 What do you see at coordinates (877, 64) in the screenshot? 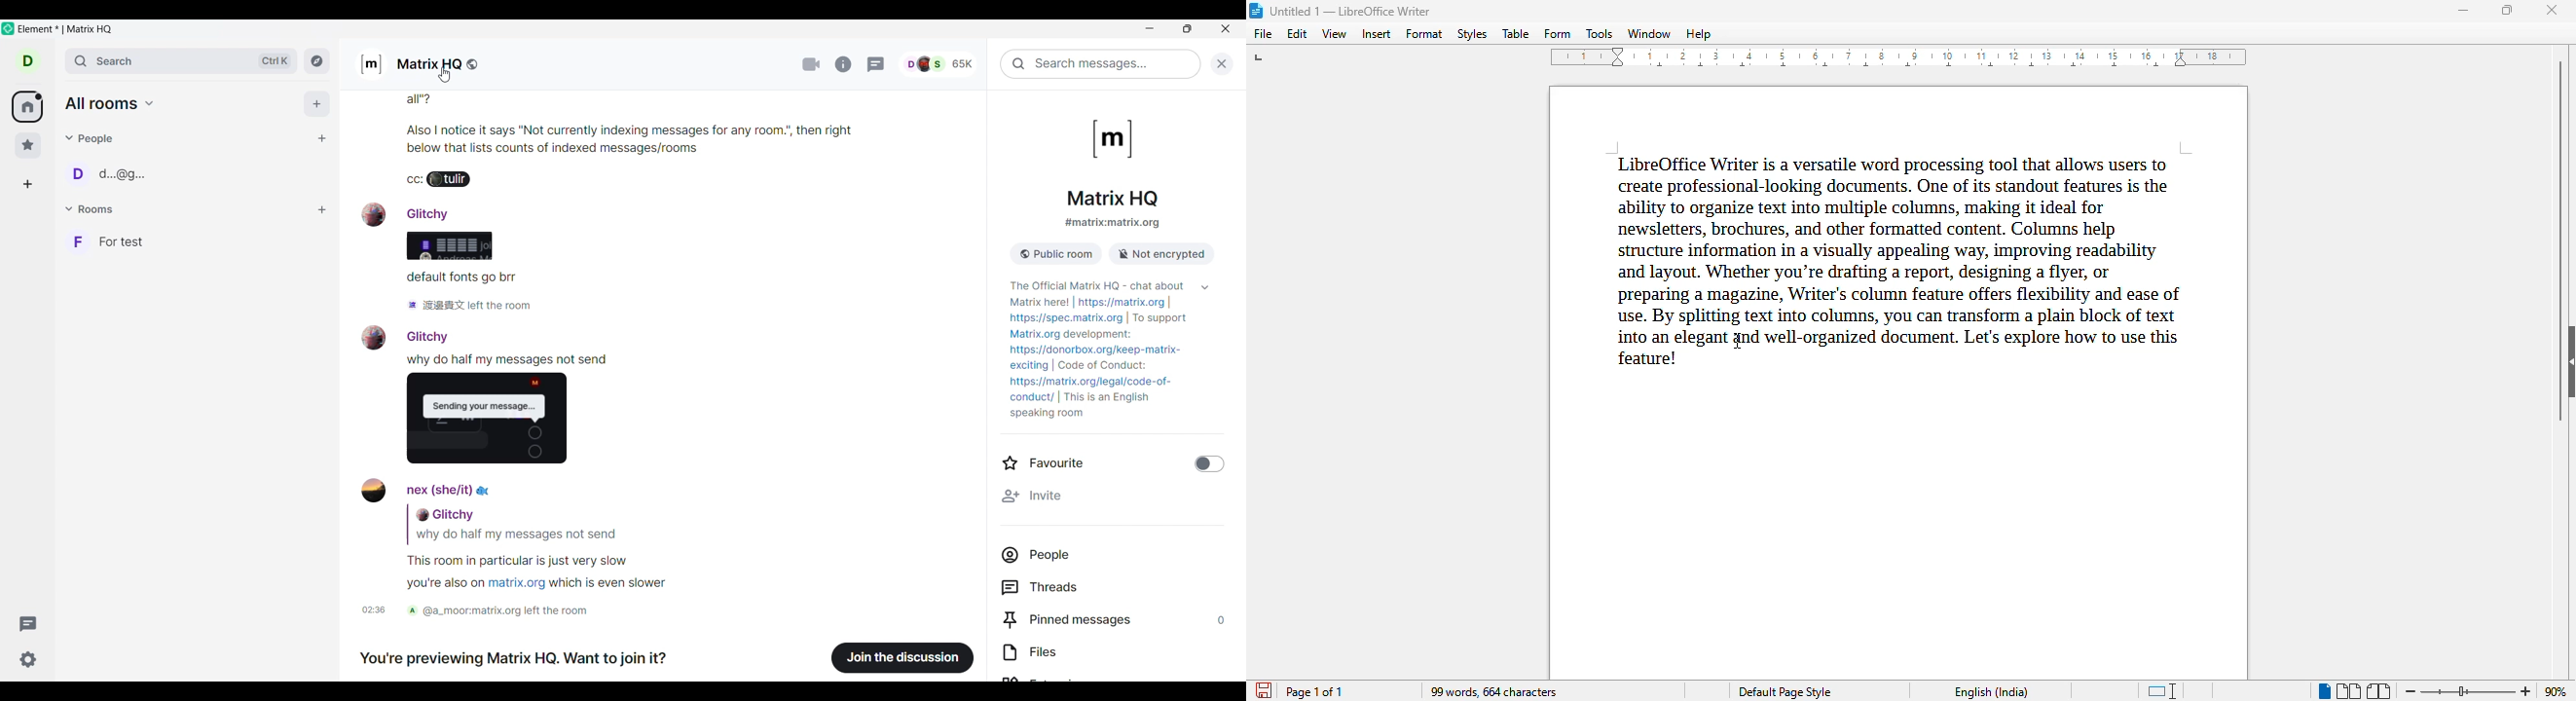
I see `threads` at bounding box center [877, 64].